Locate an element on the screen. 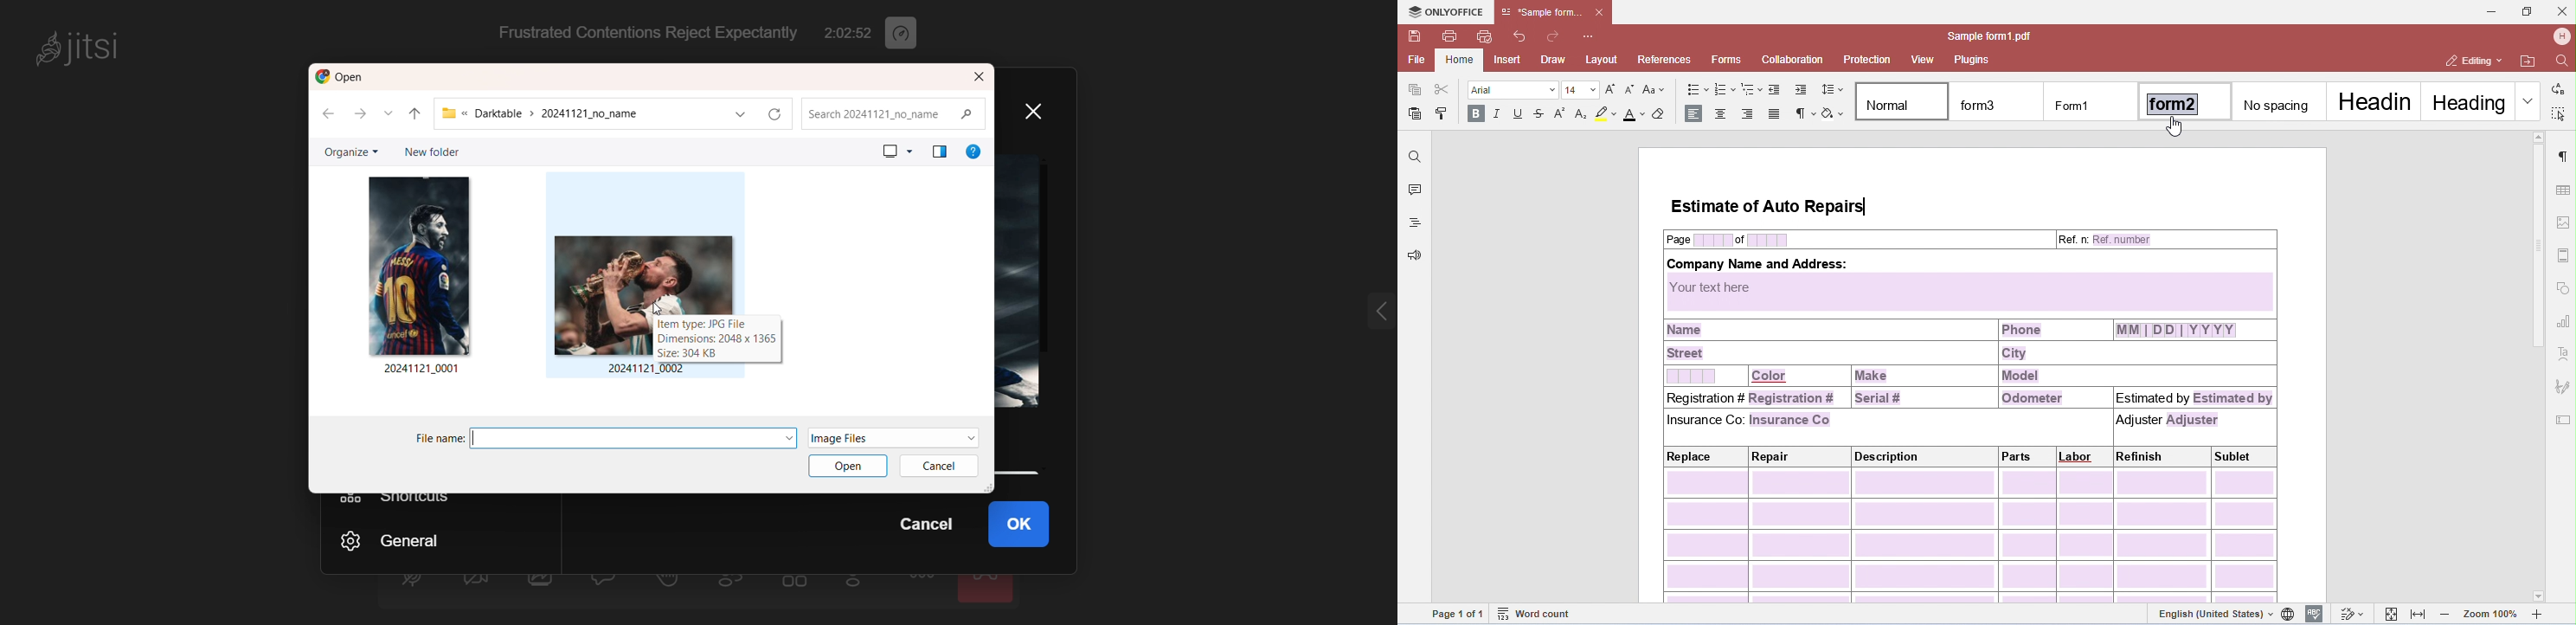 This screenshot has height=644, width=2576. ok is located at coordinates (1030, 526).